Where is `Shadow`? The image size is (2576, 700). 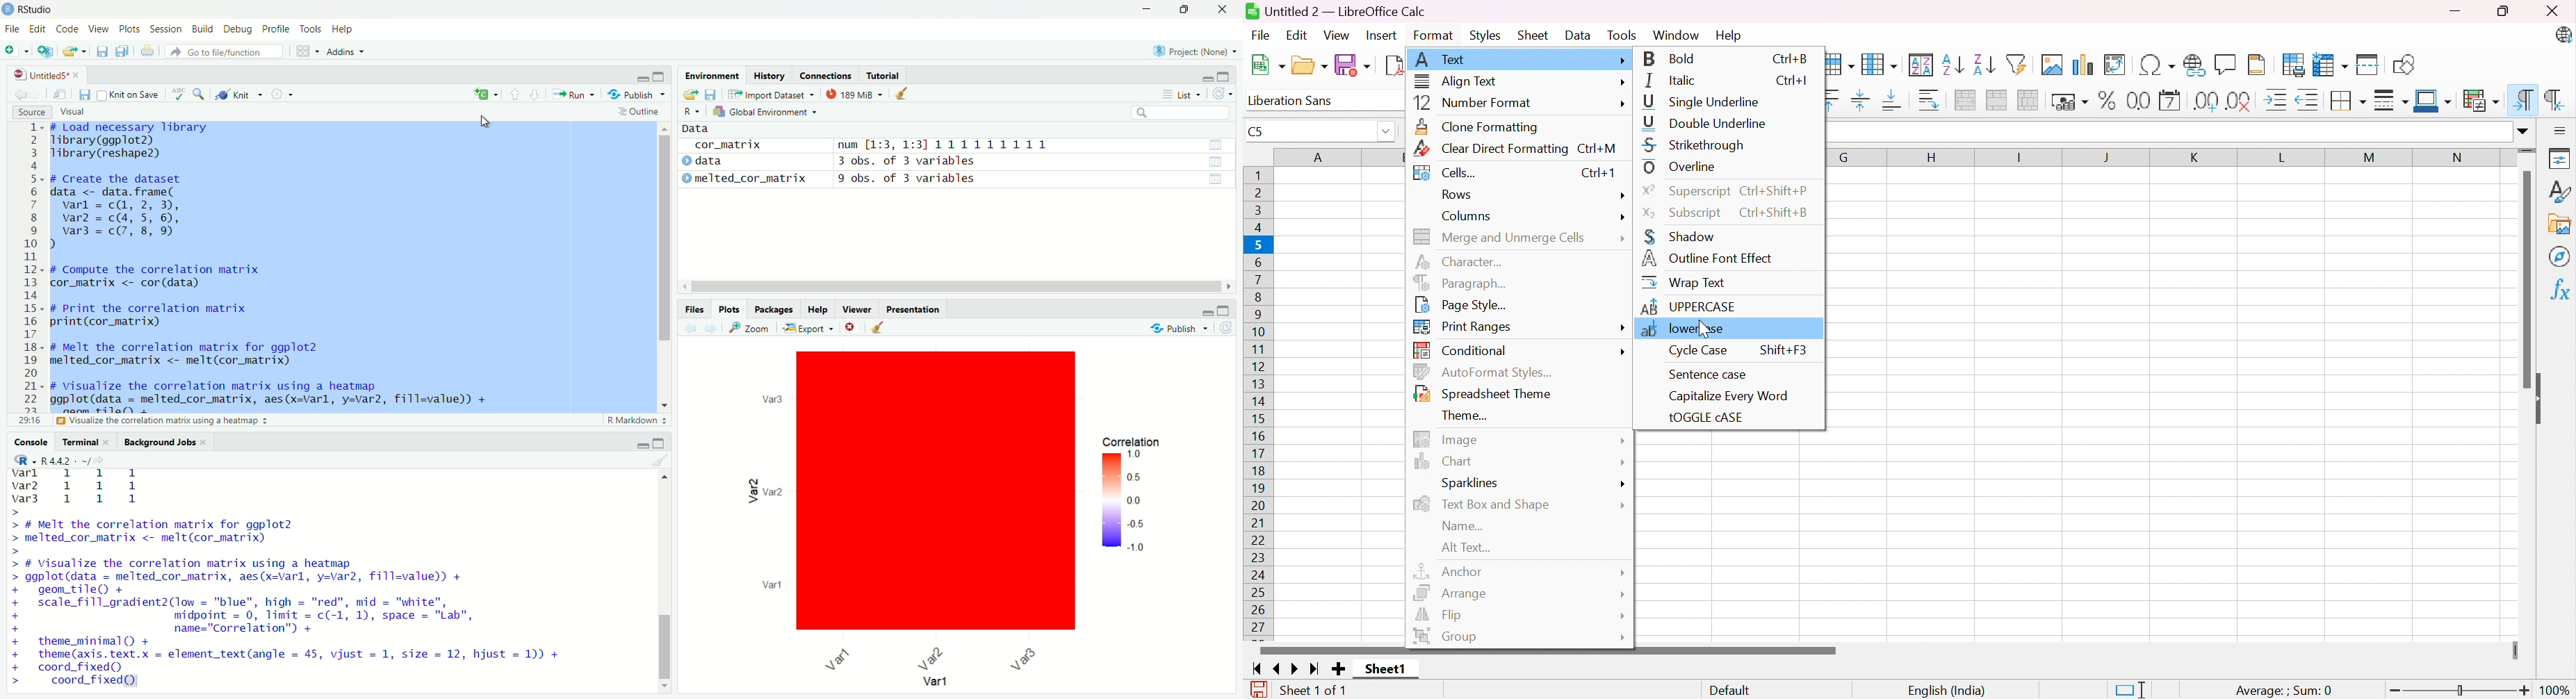 Shadow is located at coordinates (1677, 236).